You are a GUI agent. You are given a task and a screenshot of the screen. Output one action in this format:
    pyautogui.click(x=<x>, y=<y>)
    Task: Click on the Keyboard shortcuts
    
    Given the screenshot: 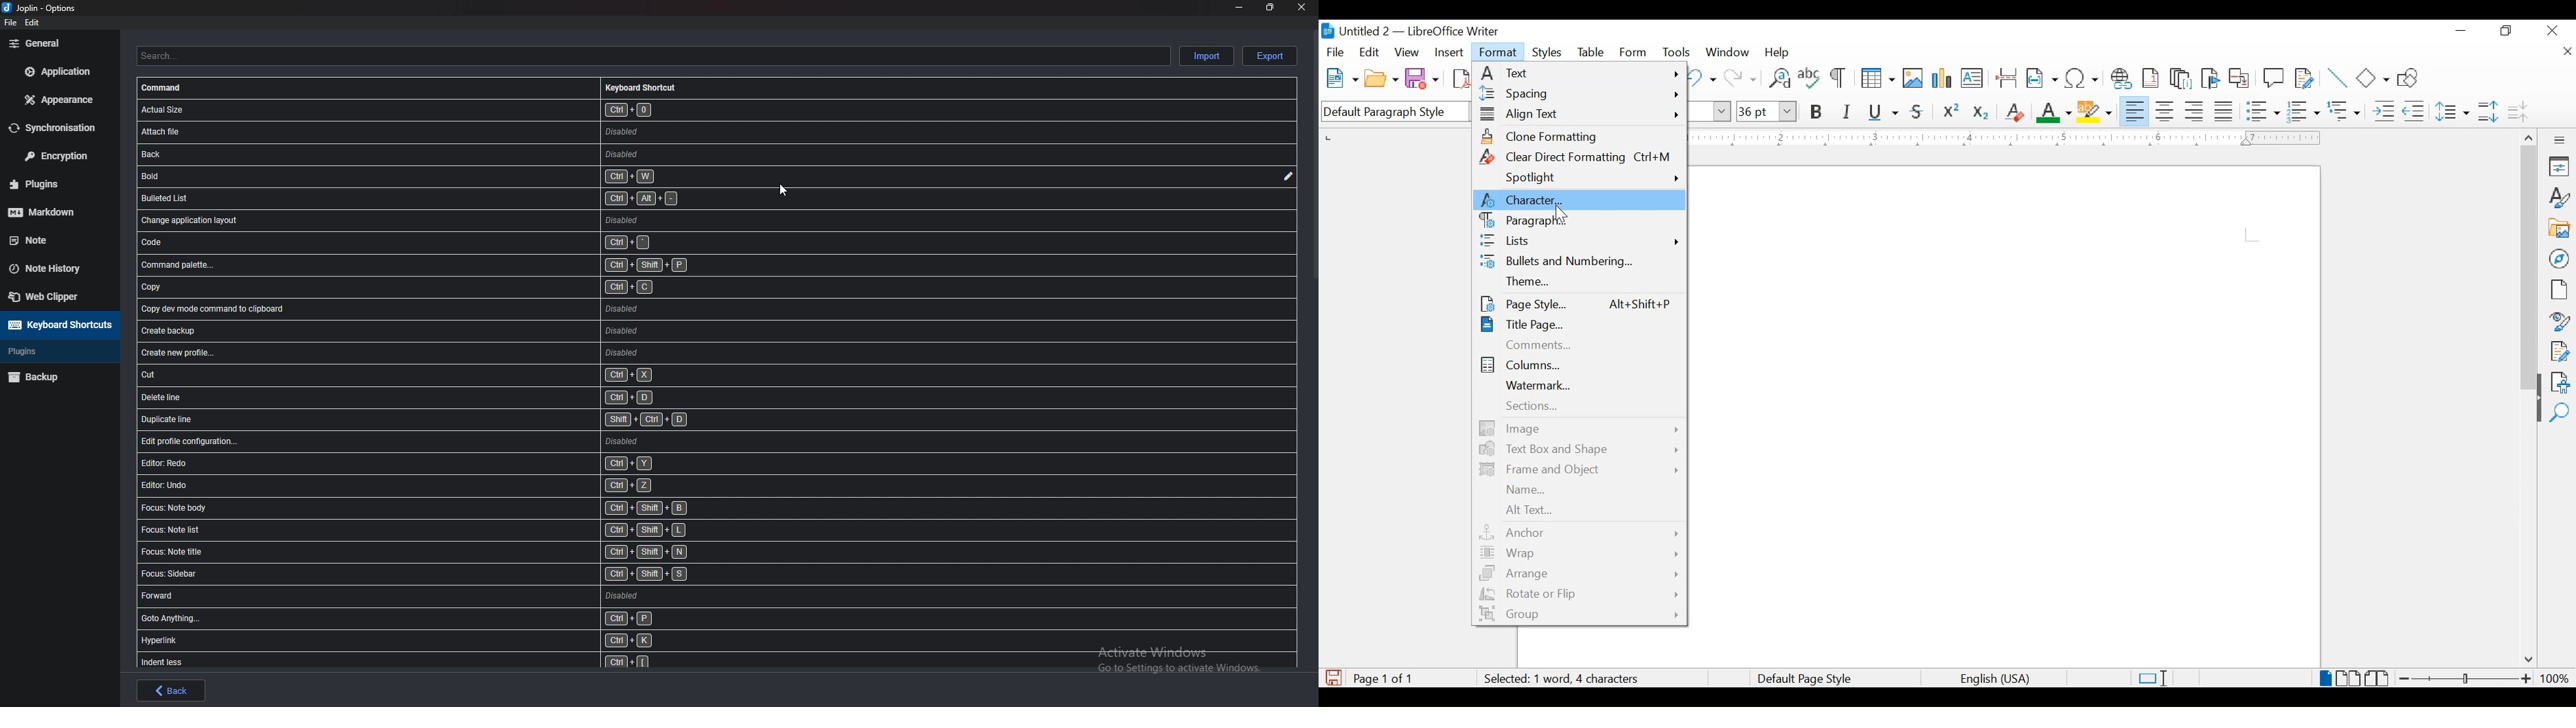 What is the action you would take?
    pyautogui.click(x=641, y=85)
    